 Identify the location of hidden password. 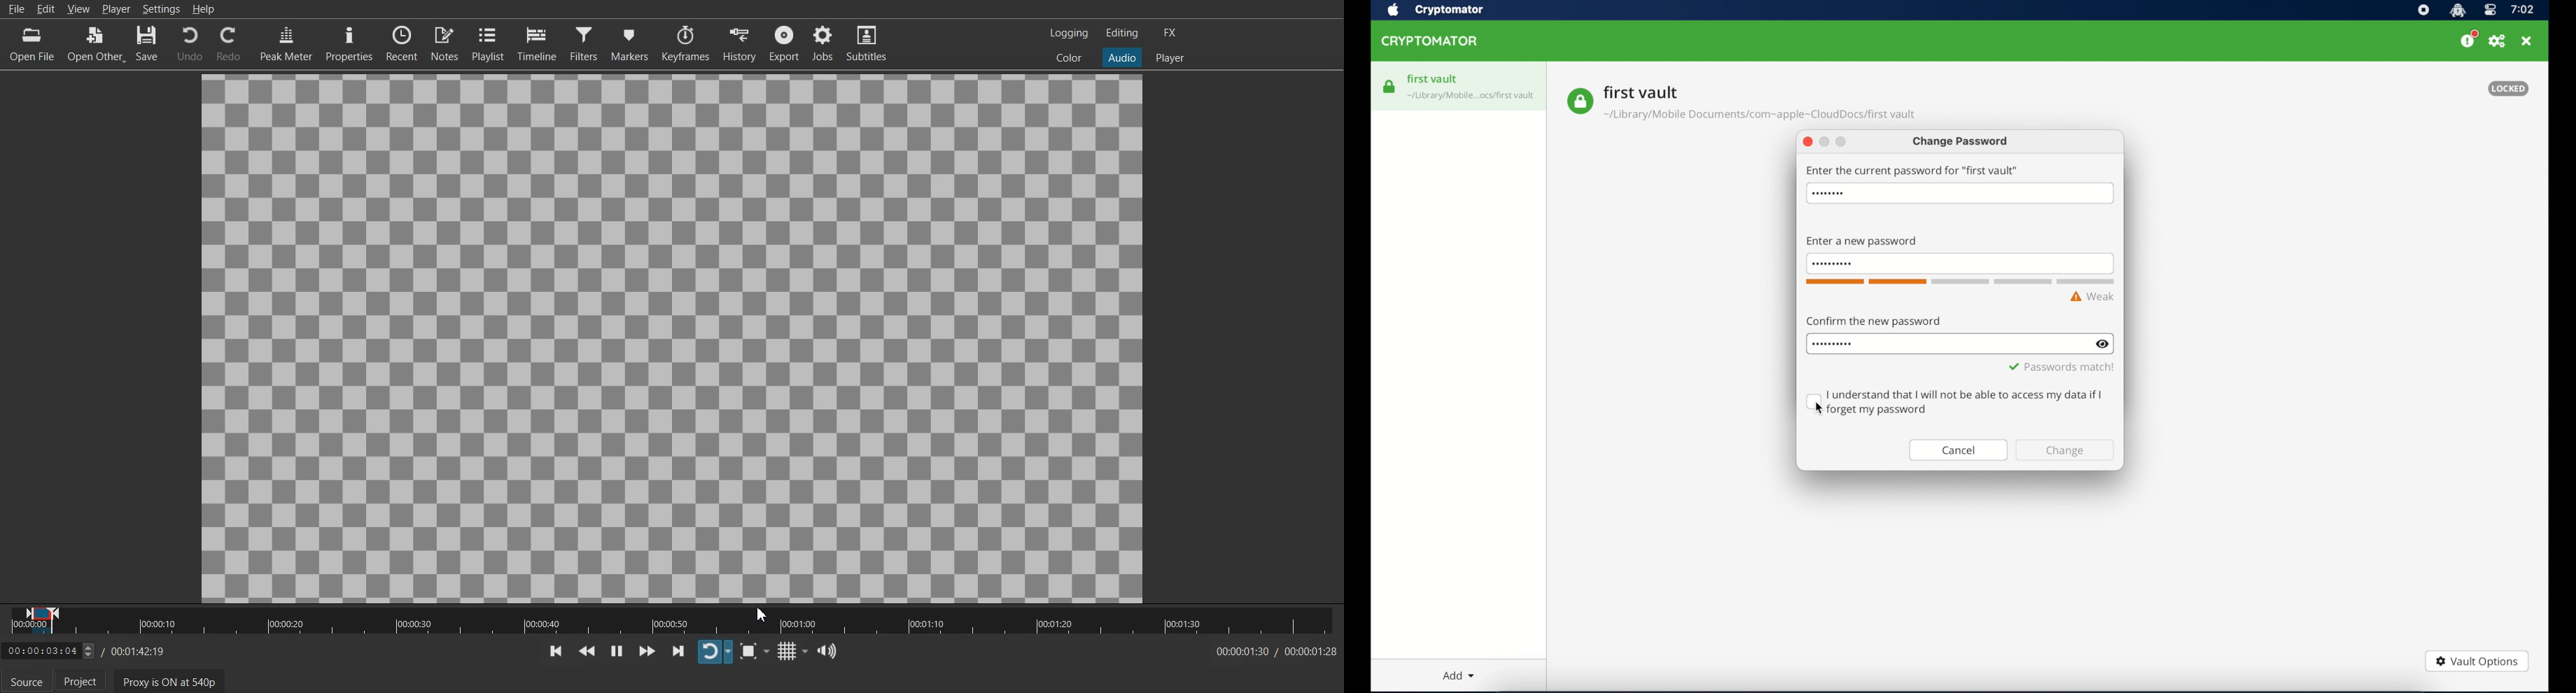
(1828, 194).